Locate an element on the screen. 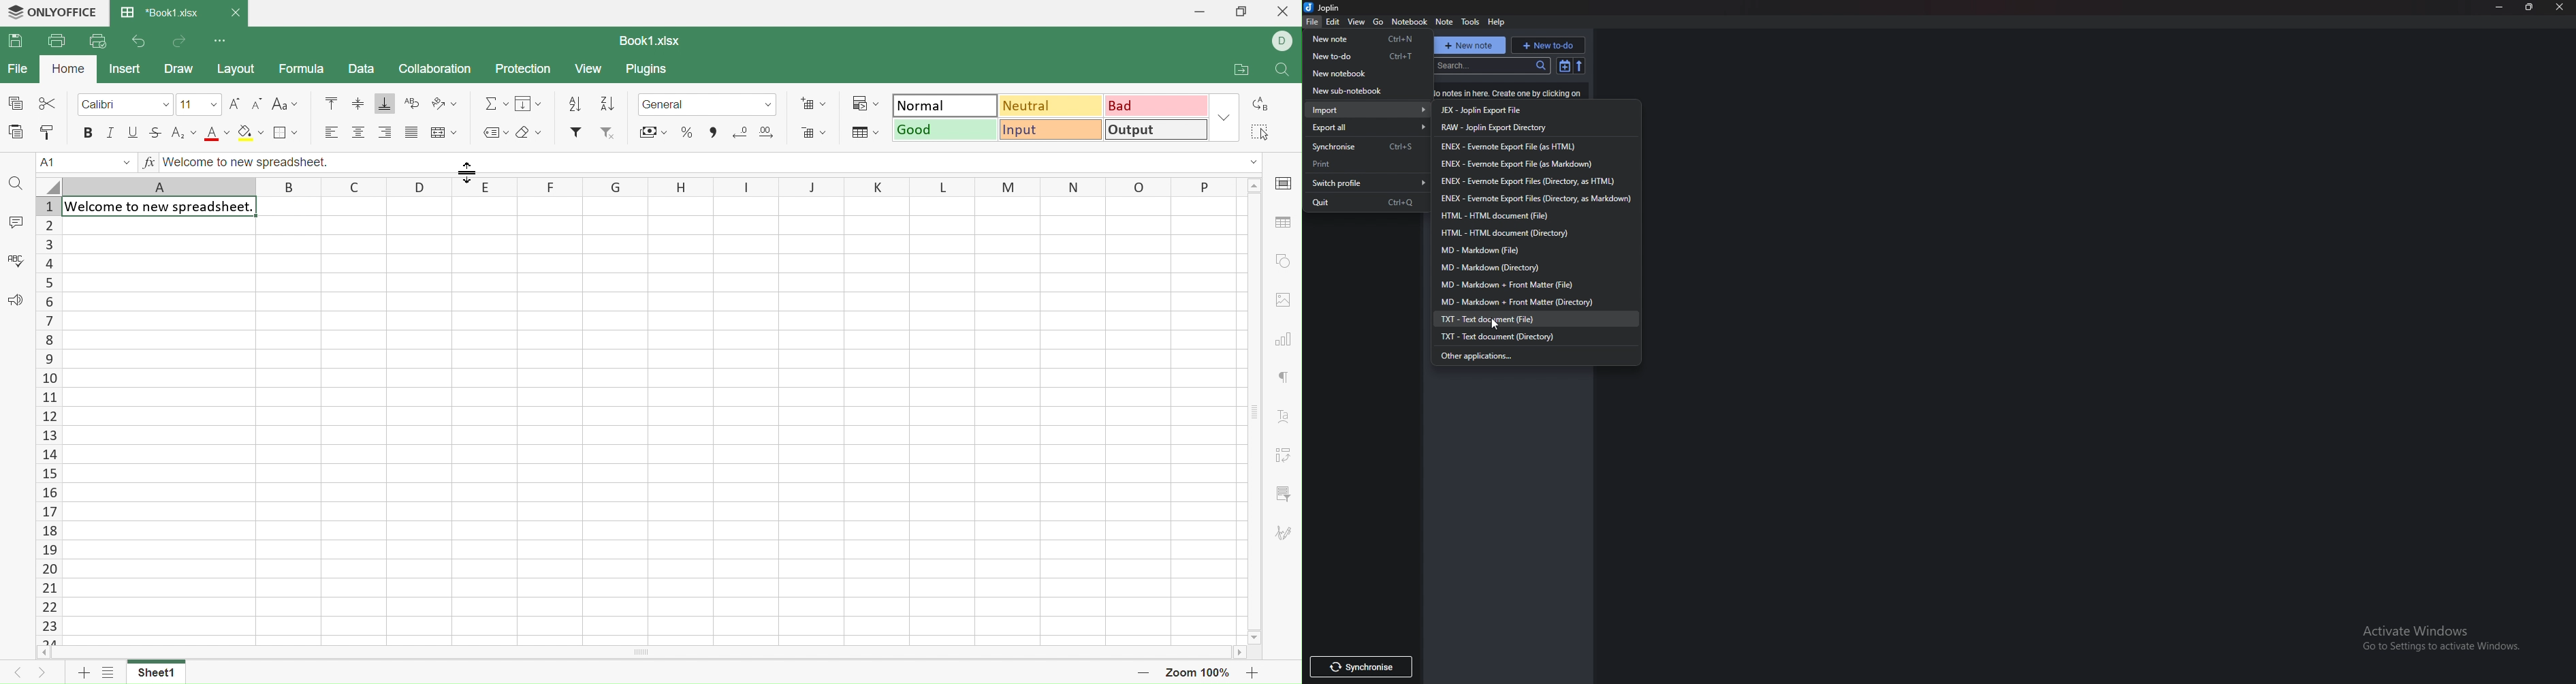 This screenshot has height=700, width=2576. Scroll Bar is located at coordinates (645, 653).